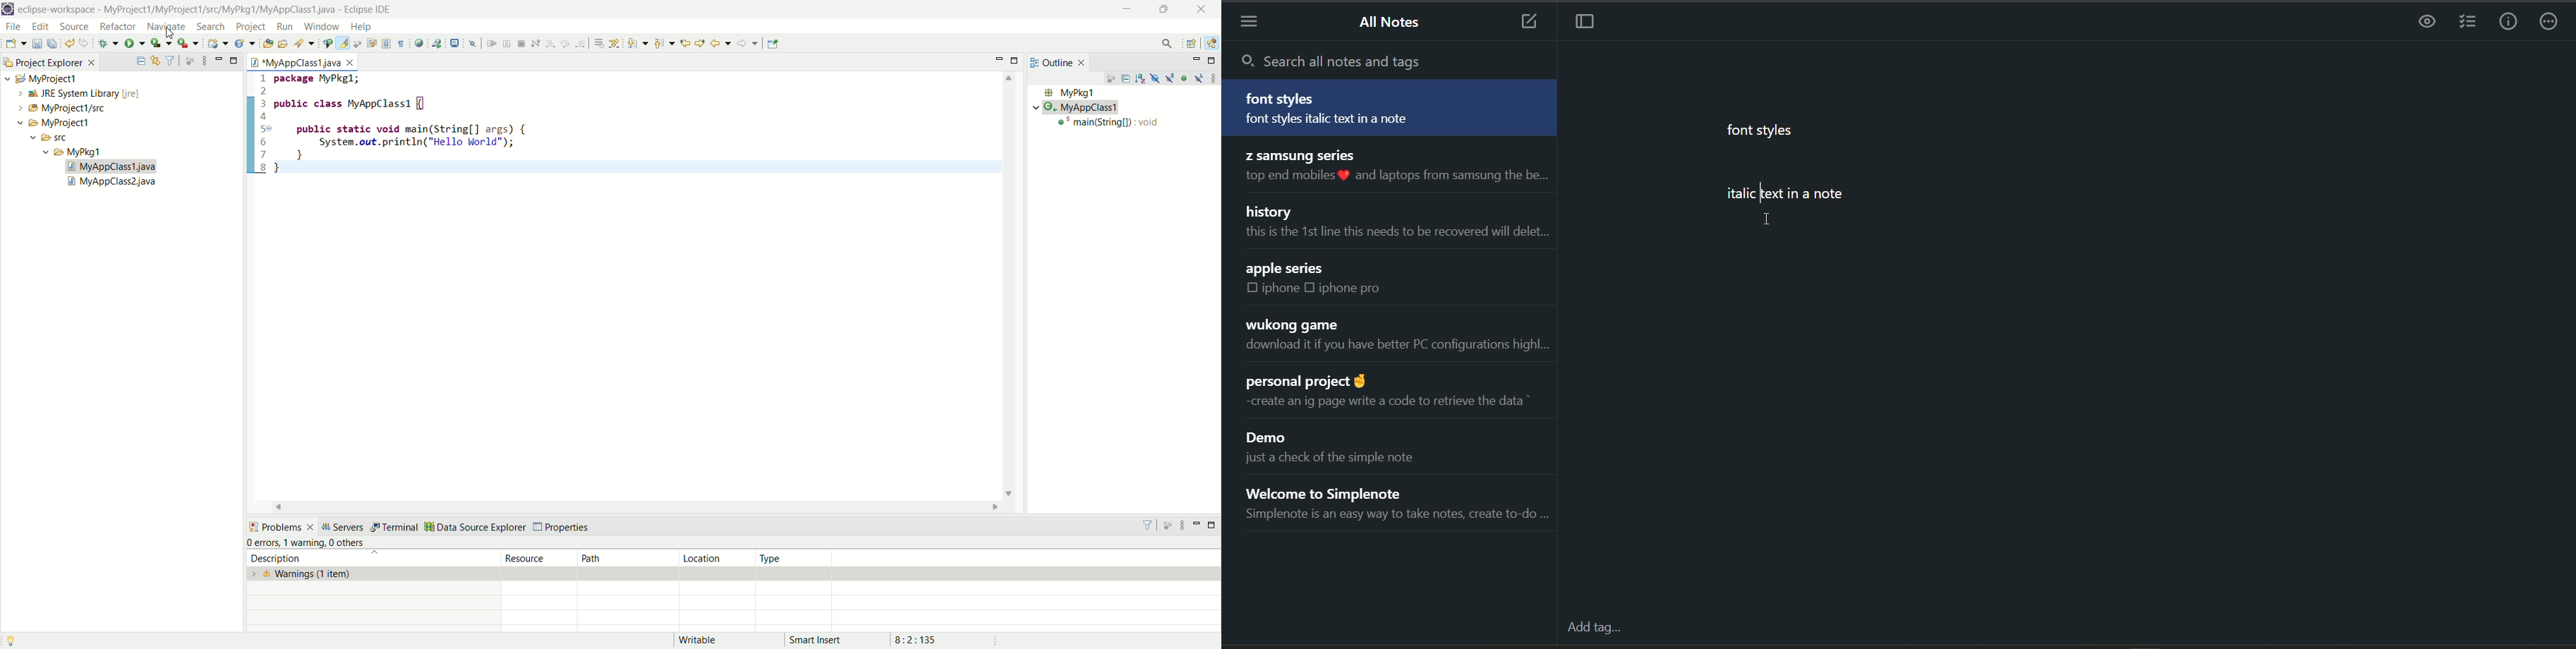 This screenshot has height=672, width=2576. What do you see at coordinates (344, 43) in the screenshot?
I see `toggle mark occurrences` at bounding box center [344, 43].